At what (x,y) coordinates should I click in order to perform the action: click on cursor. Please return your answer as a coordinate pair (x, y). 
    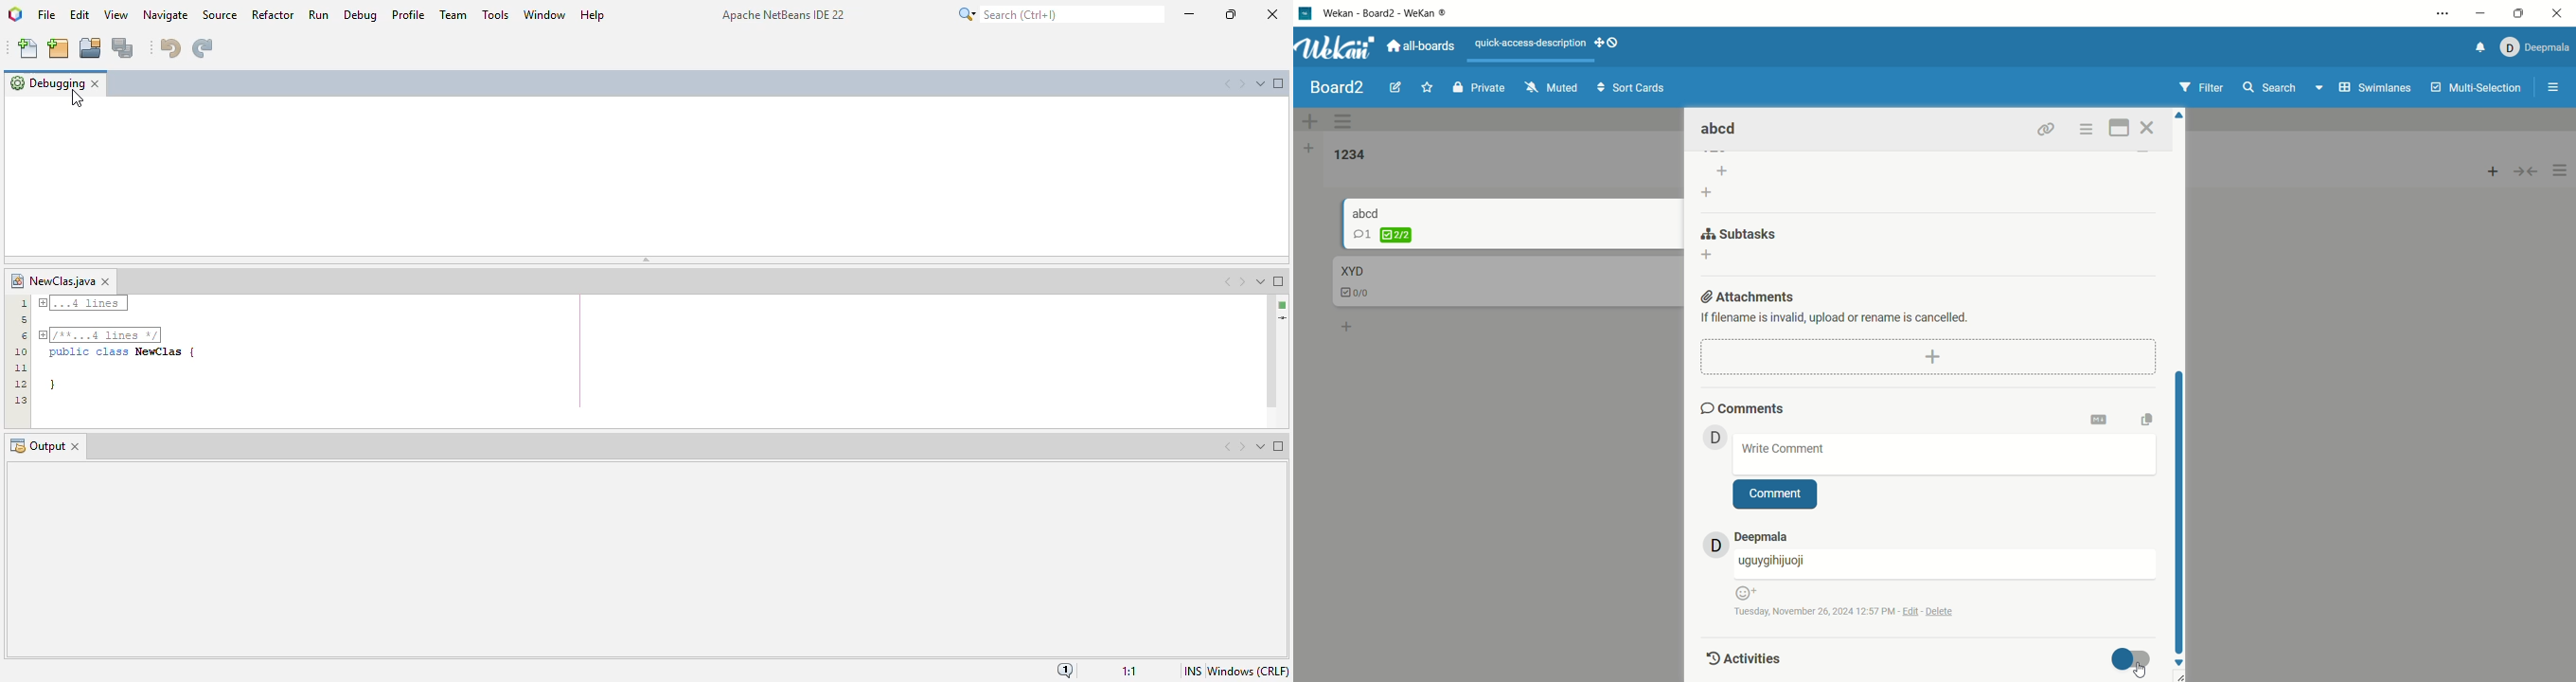
    Looking at the image, I should click on (77, 99).